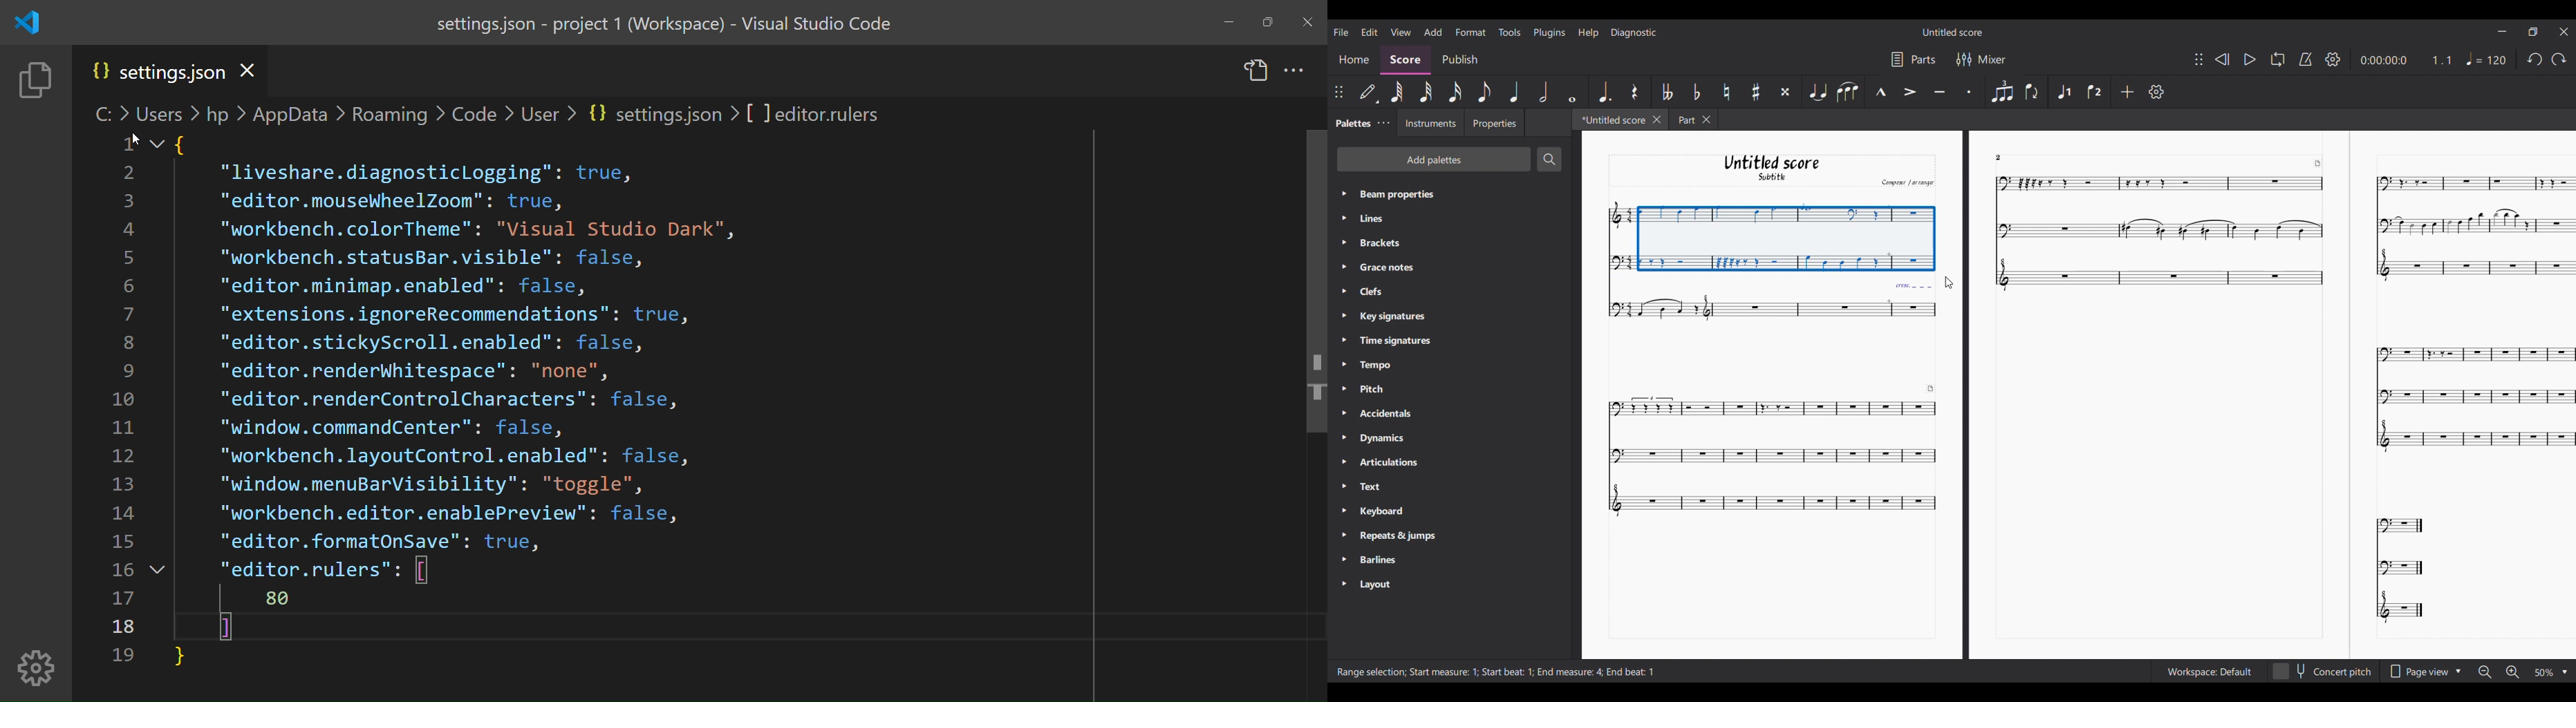 Image resolution: width=2576 pixels, height=728 pixels. What do you see at coordinates (1342, 317) in the screenshot?
I see `` at bounding box center [1342, 317].